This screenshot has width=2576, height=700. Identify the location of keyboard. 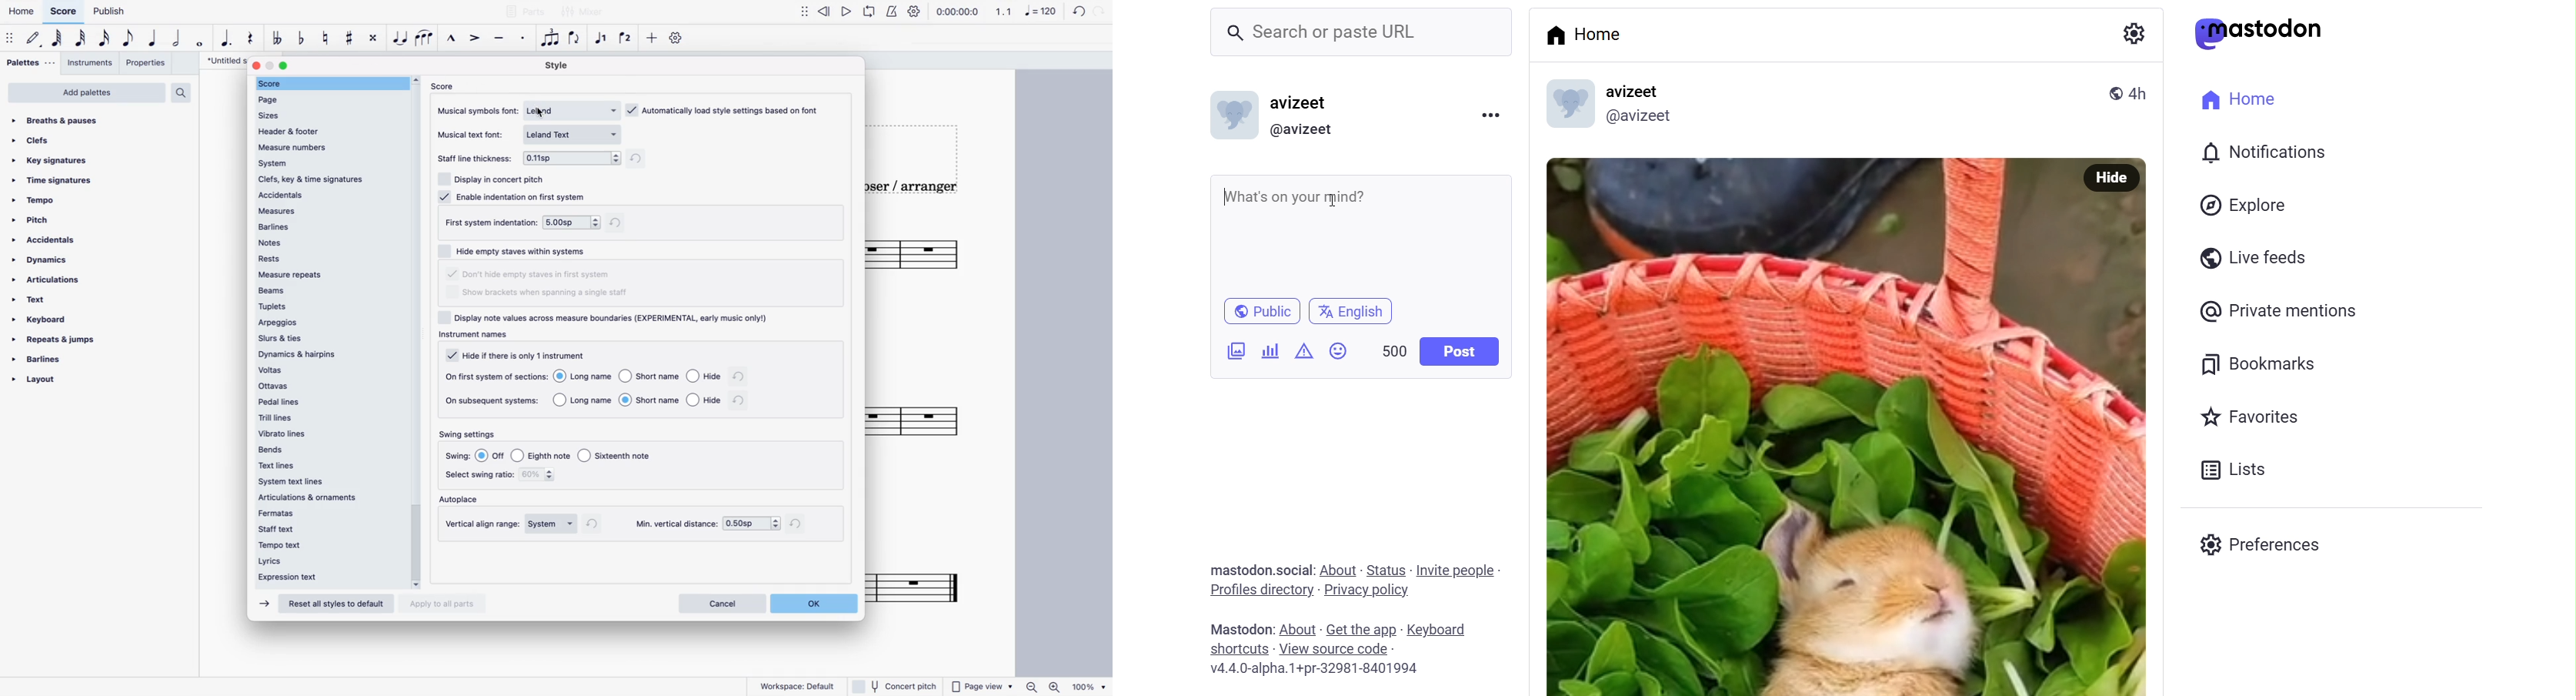
(1440, 627).